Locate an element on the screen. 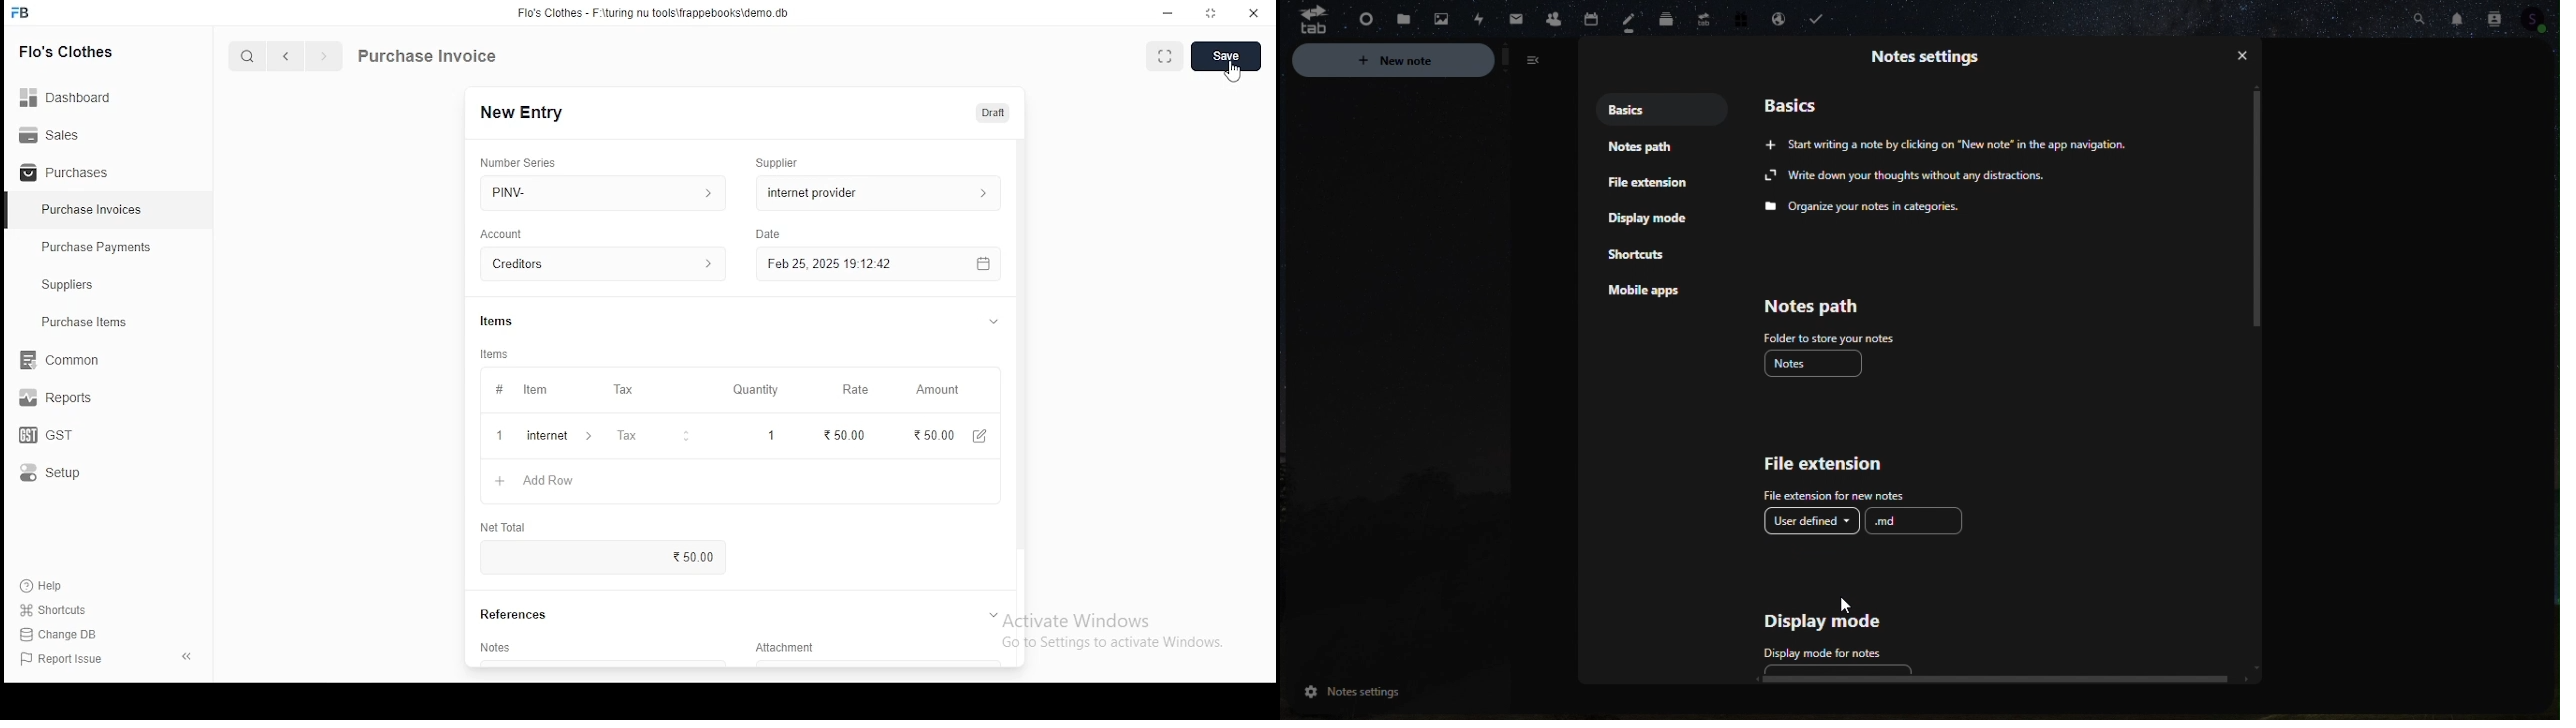 This screenshot has width=2576, height=728. notes is located at coordinates (498, 647).